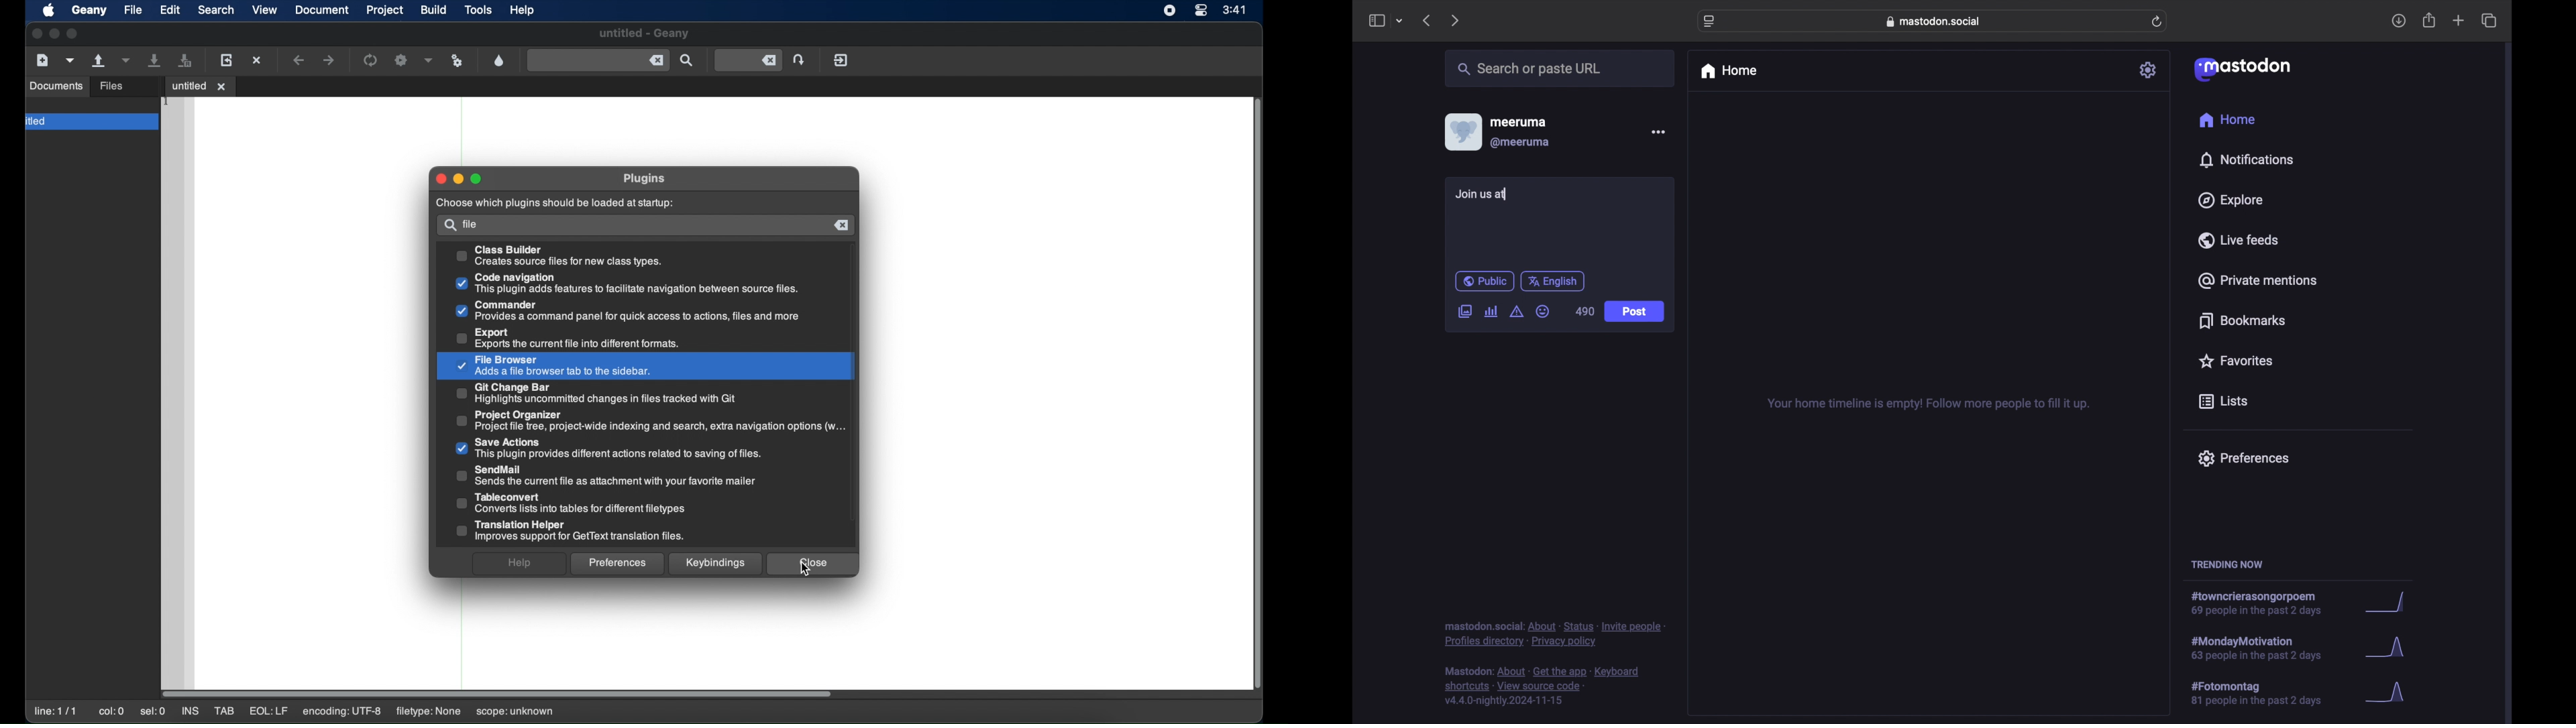 The image size is (2576, 728). Describe the element at coordinates (1456, 20) in the screenshot. I see `next` at that location.